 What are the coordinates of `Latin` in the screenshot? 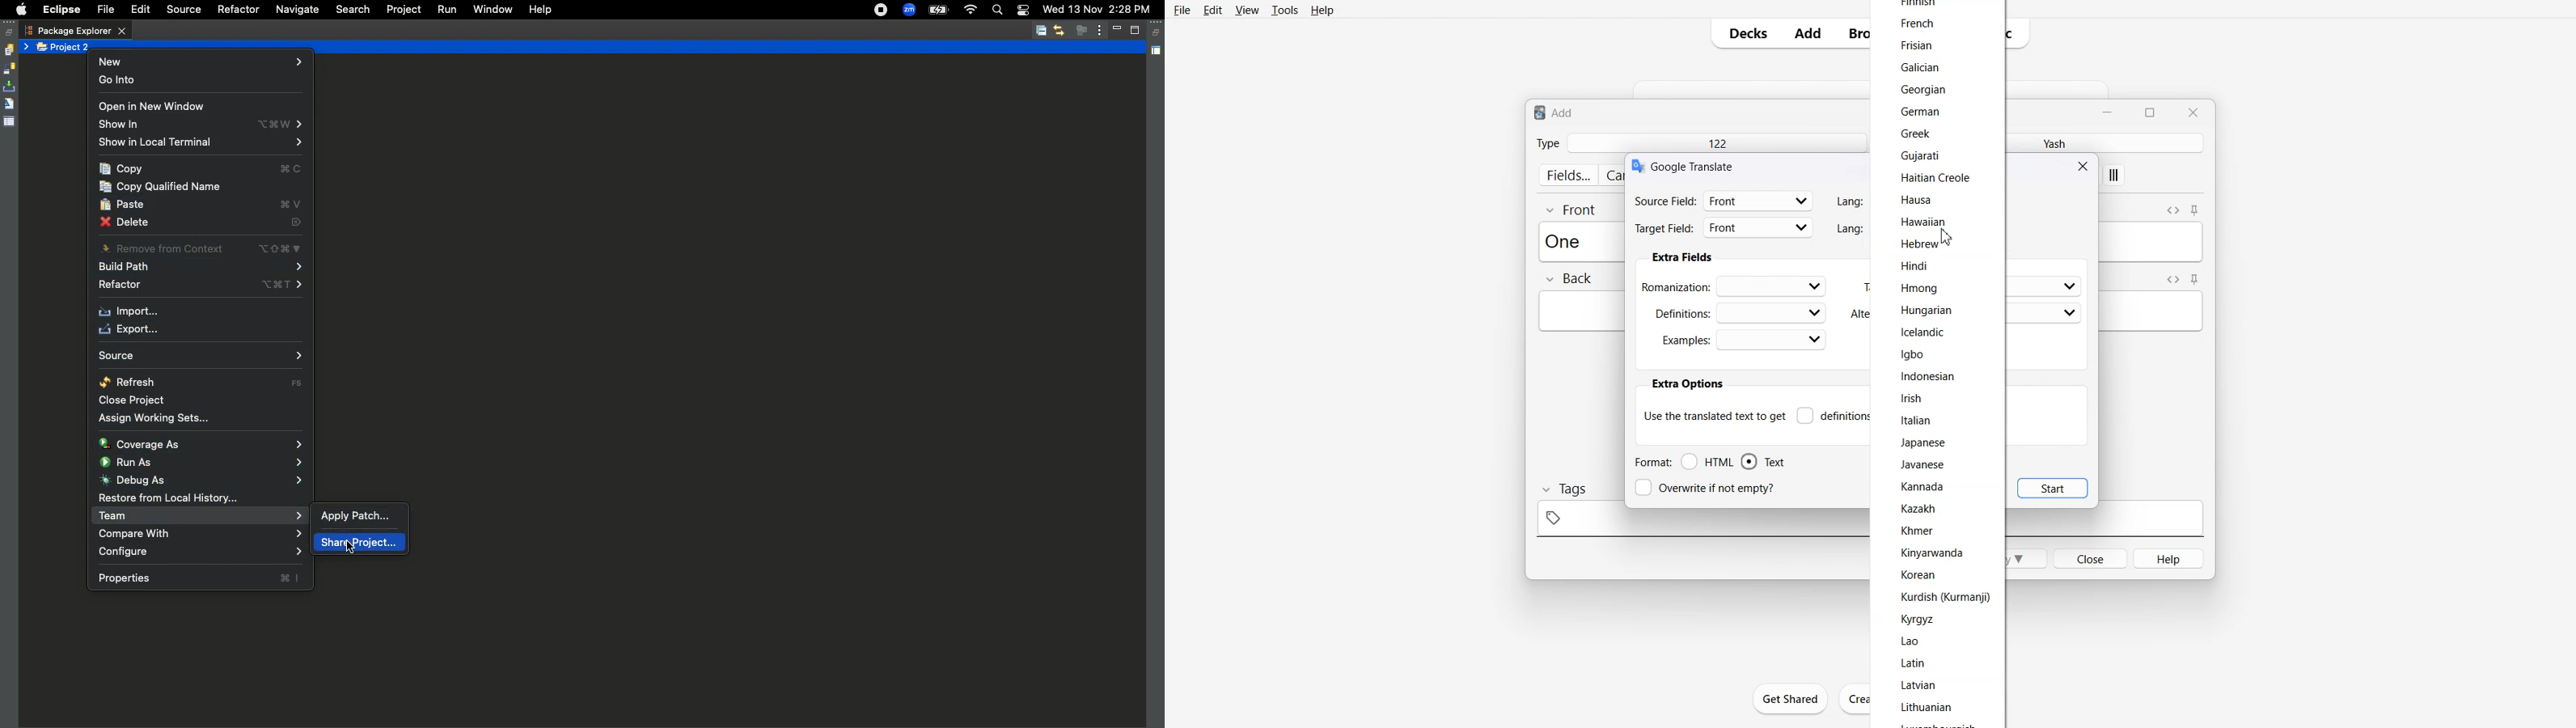 It's located at (1915, 663).